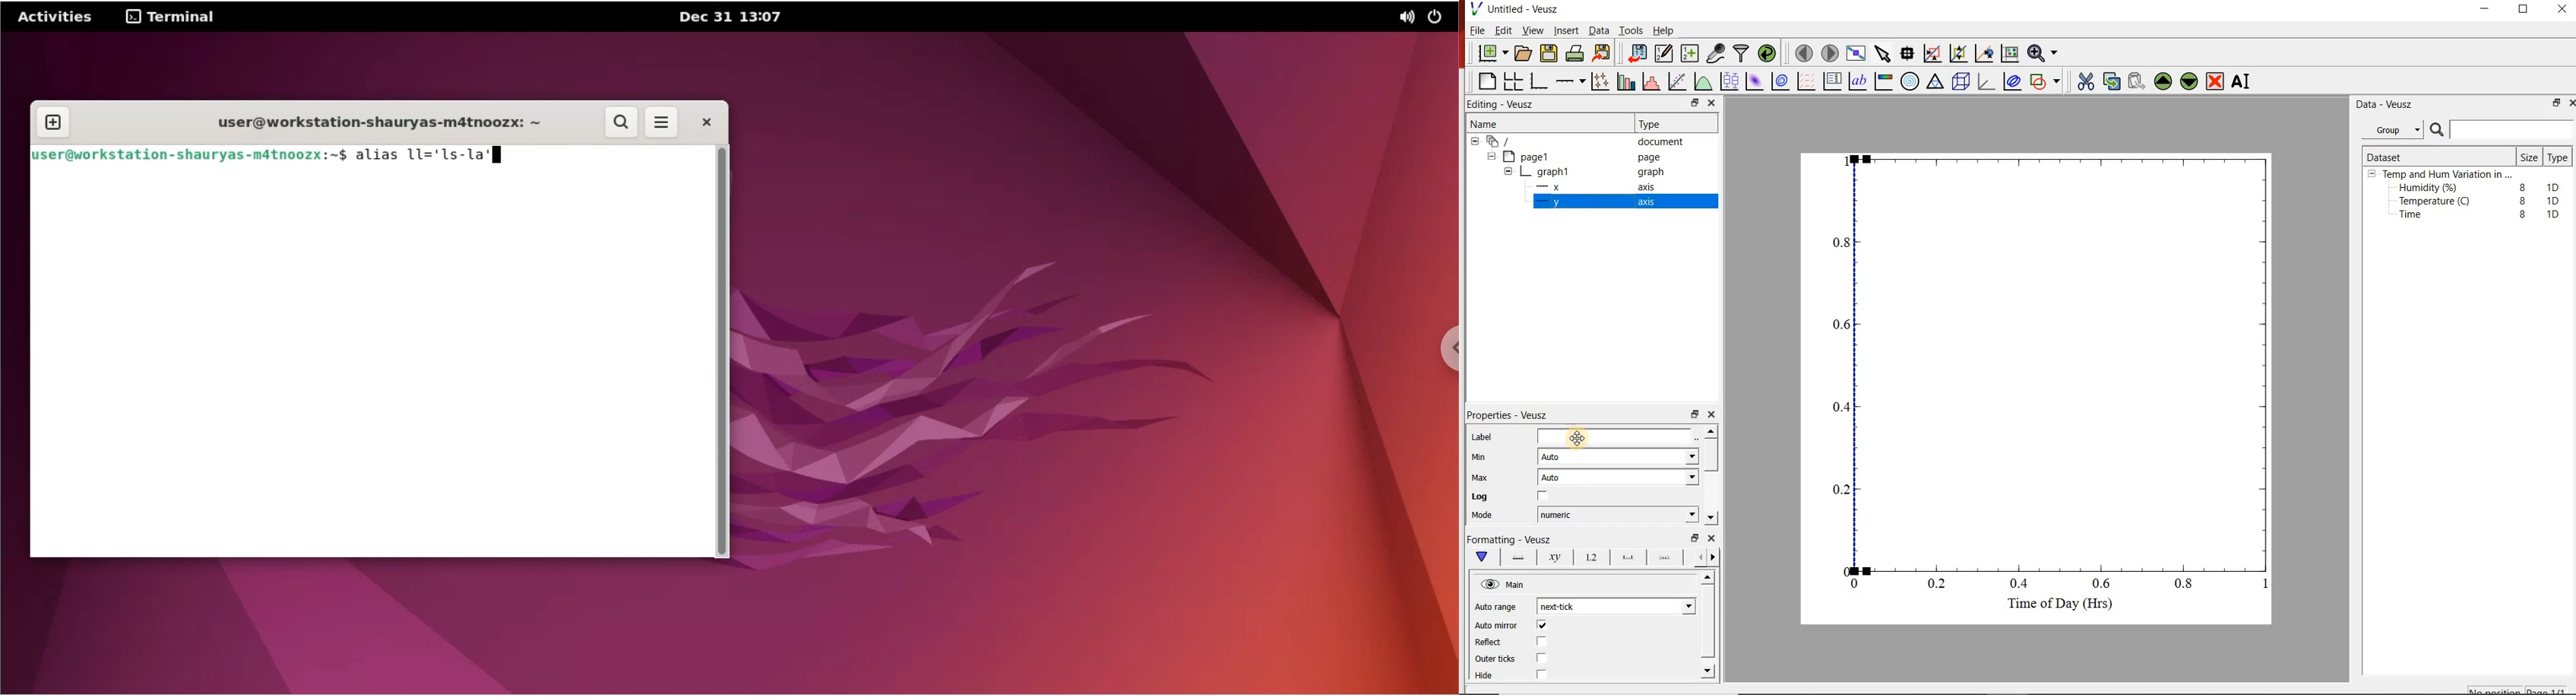 Image resolution: width=2576 pixels, height=700 pixels. I want to click on user@workstation-shauryas-m4tnoozx: ~, so click(380, 122).